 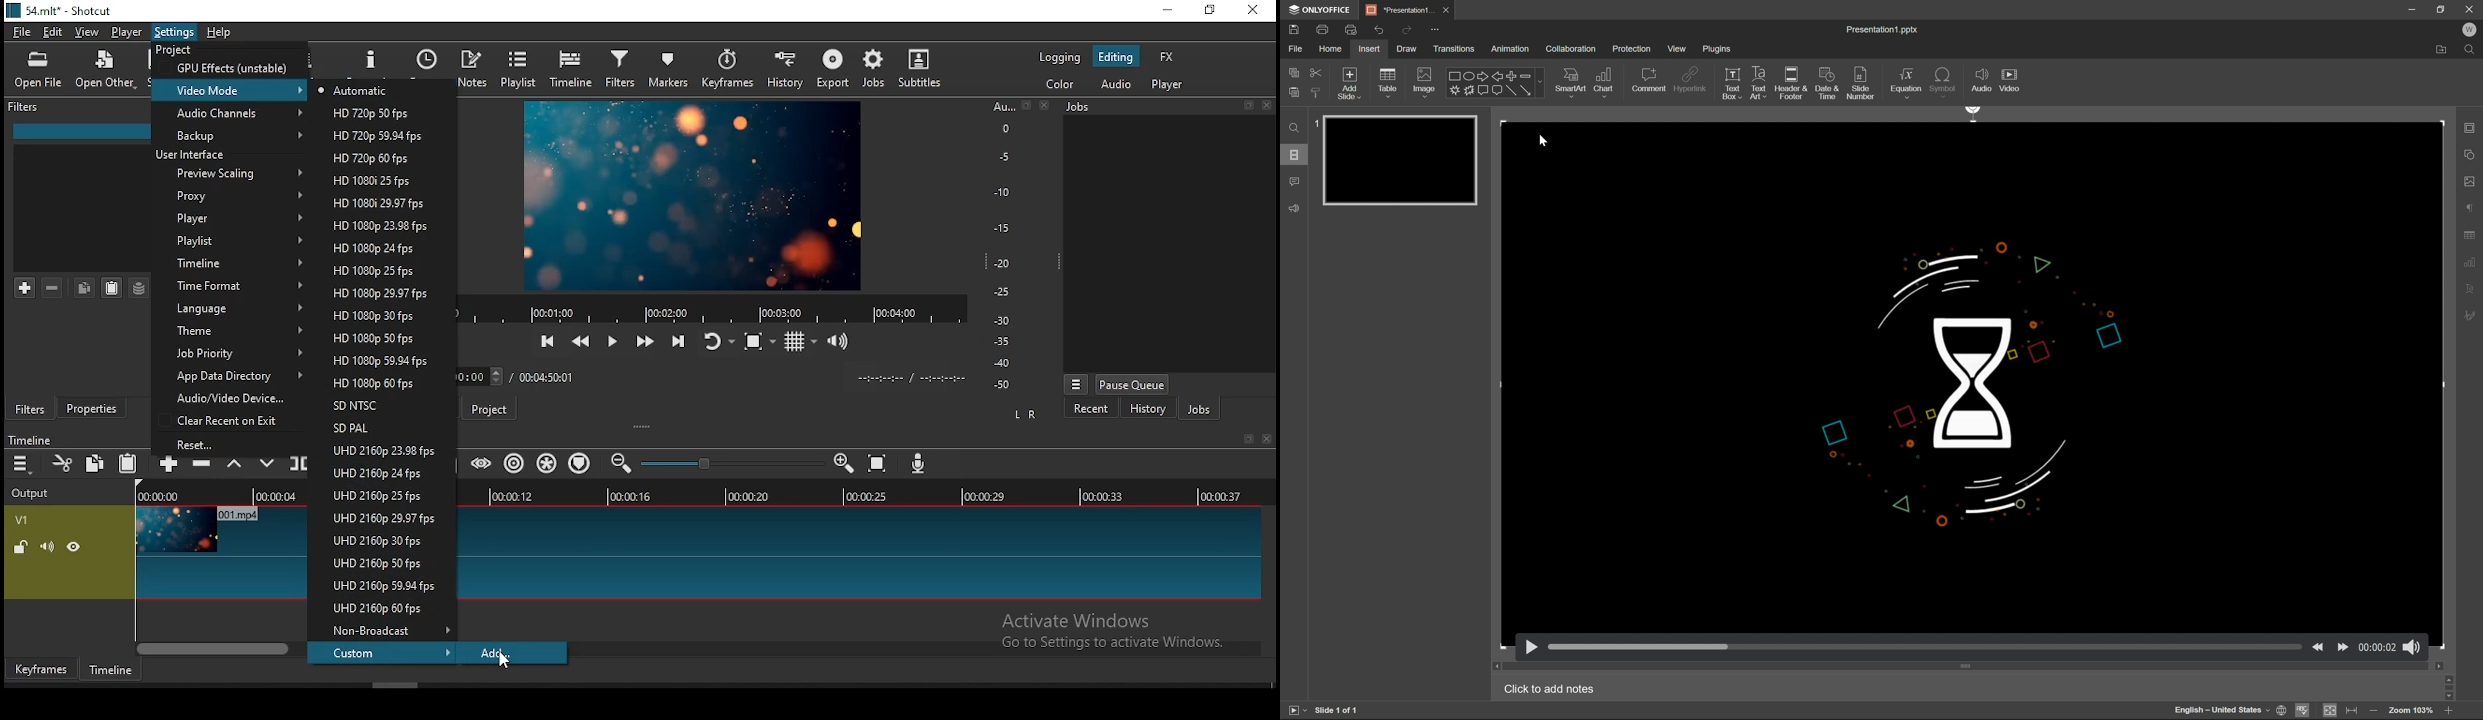 I want to click on 00:00:33, so click(x=1103, y=495).